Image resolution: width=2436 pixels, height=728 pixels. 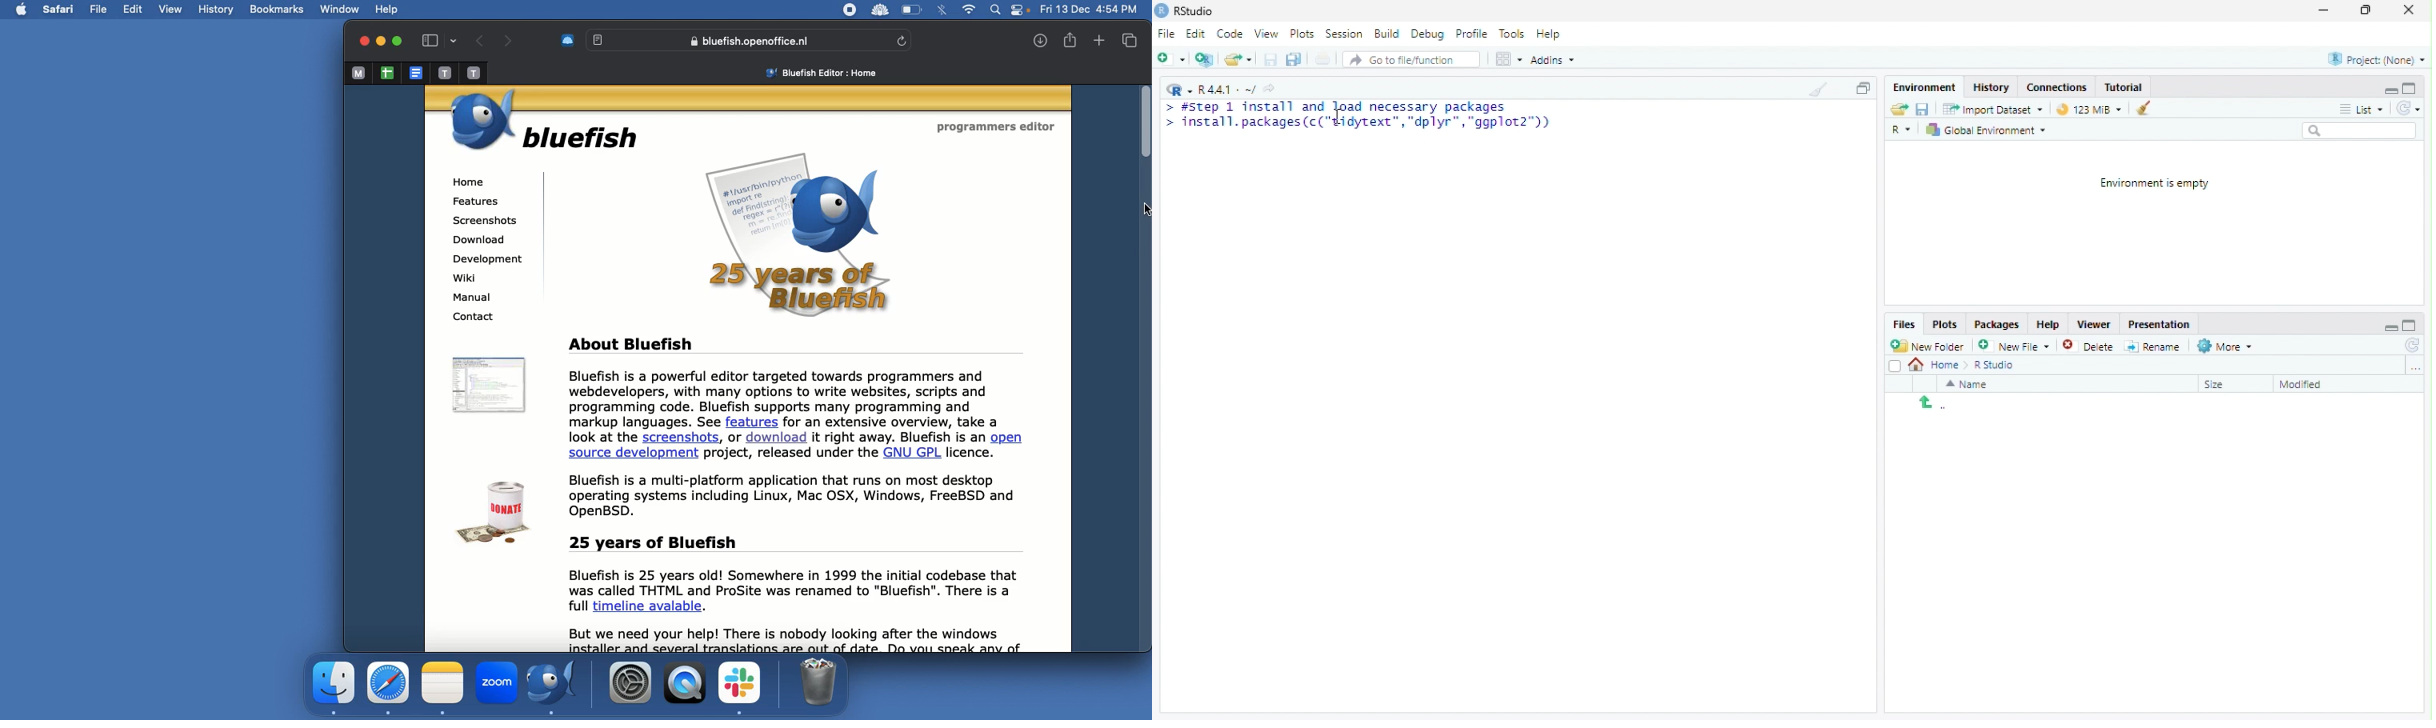 I want to click on Minimize, so click(x=2389, y=89).